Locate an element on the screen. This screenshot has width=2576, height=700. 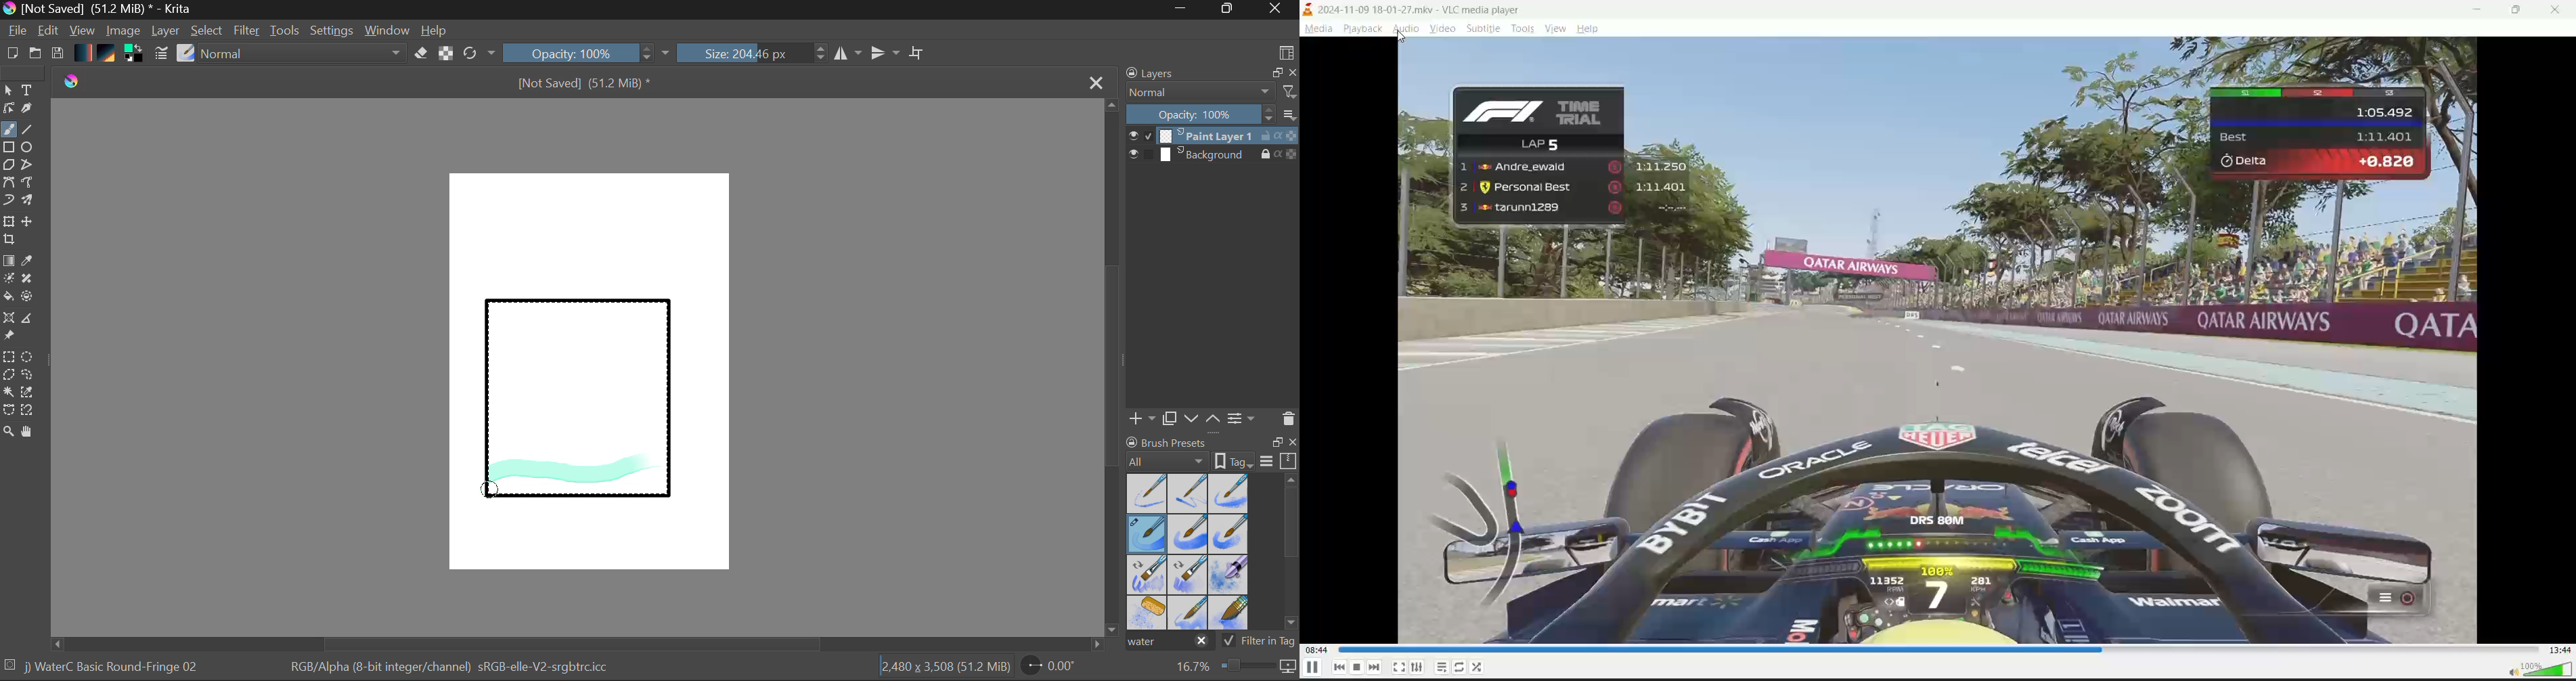
loop is located at coordinates (1462, 666).